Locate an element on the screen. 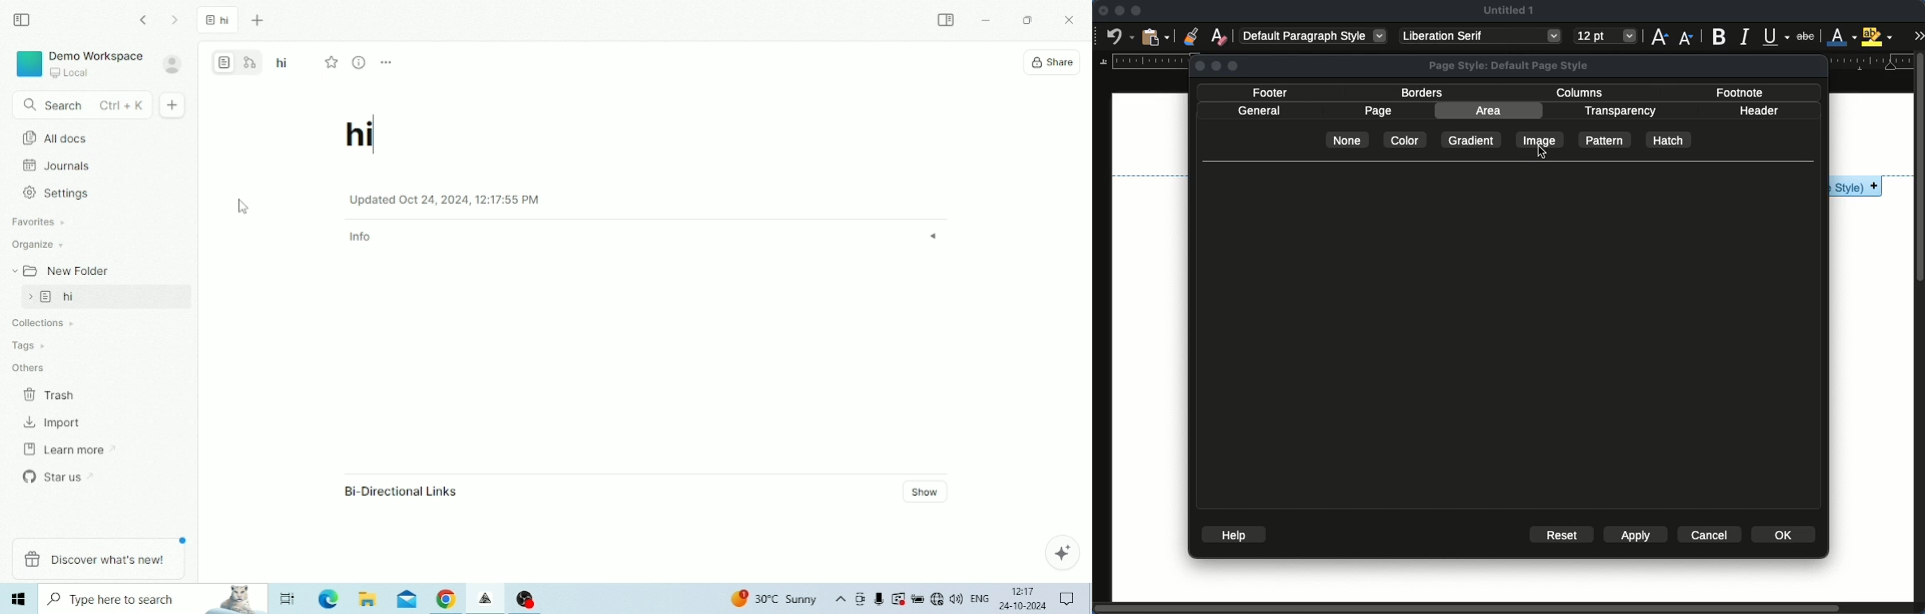  transparency is located at coordinates (1622, 111).